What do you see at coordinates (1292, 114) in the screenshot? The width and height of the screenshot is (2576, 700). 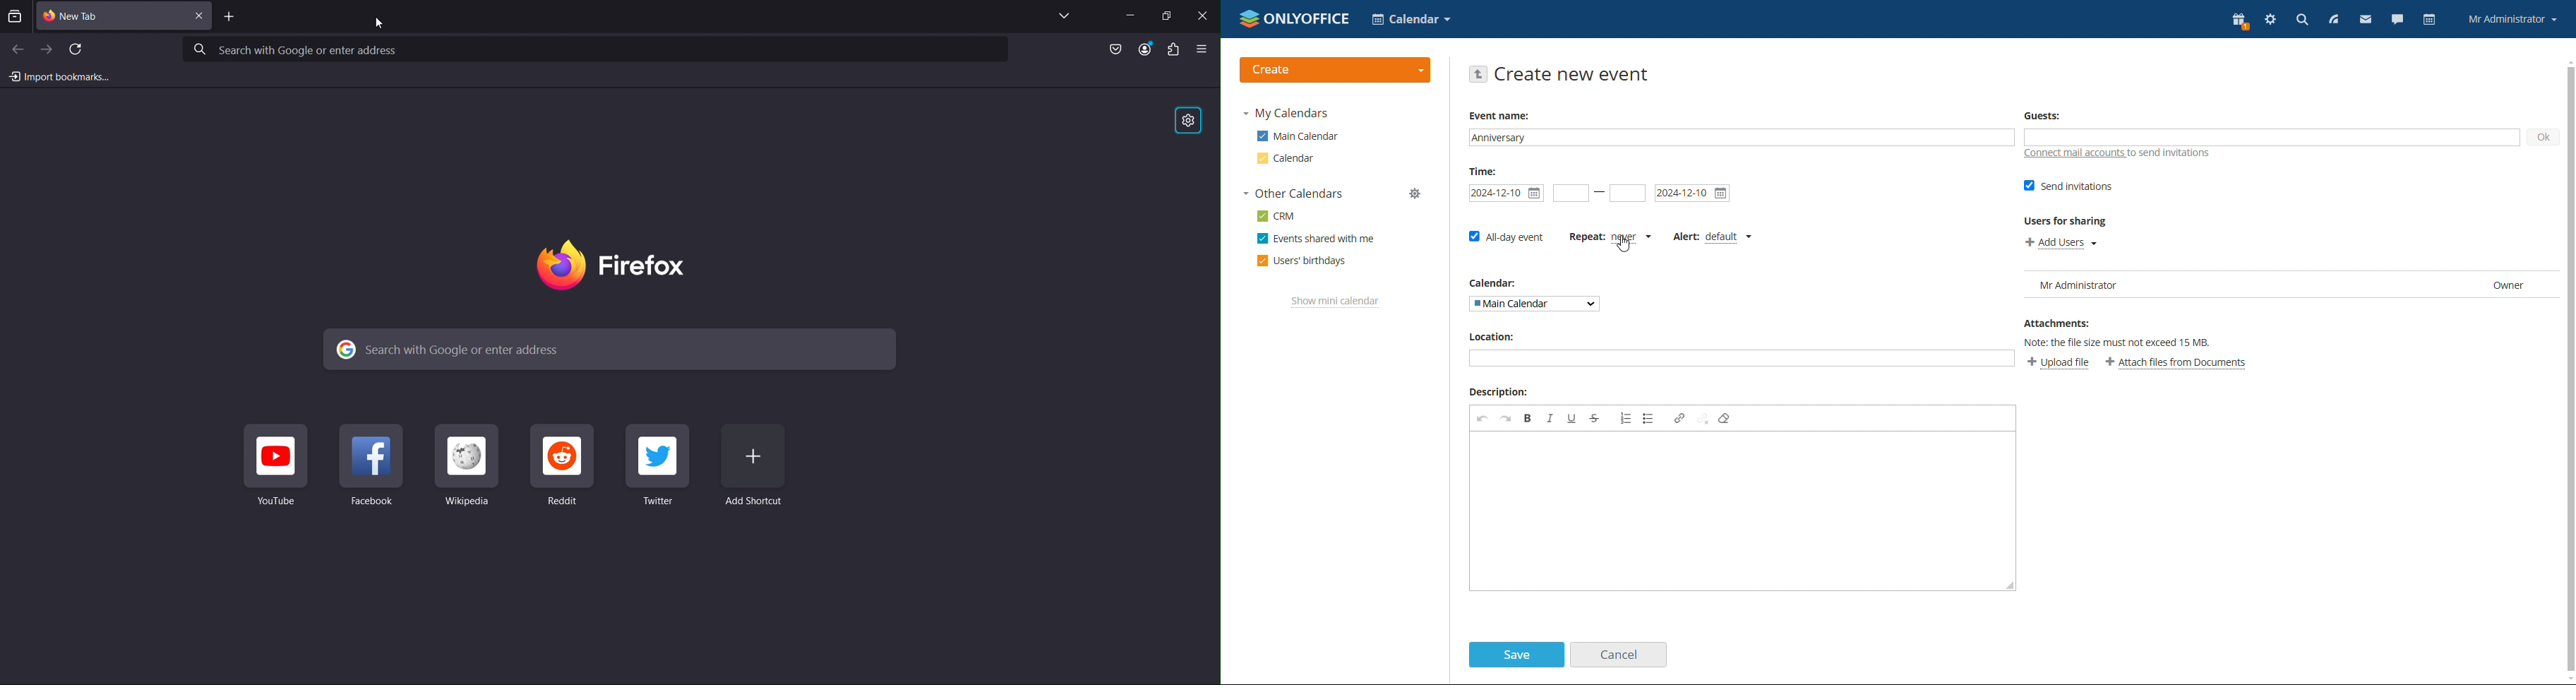 I see `my calendar` at bounding box center [1292, 114].